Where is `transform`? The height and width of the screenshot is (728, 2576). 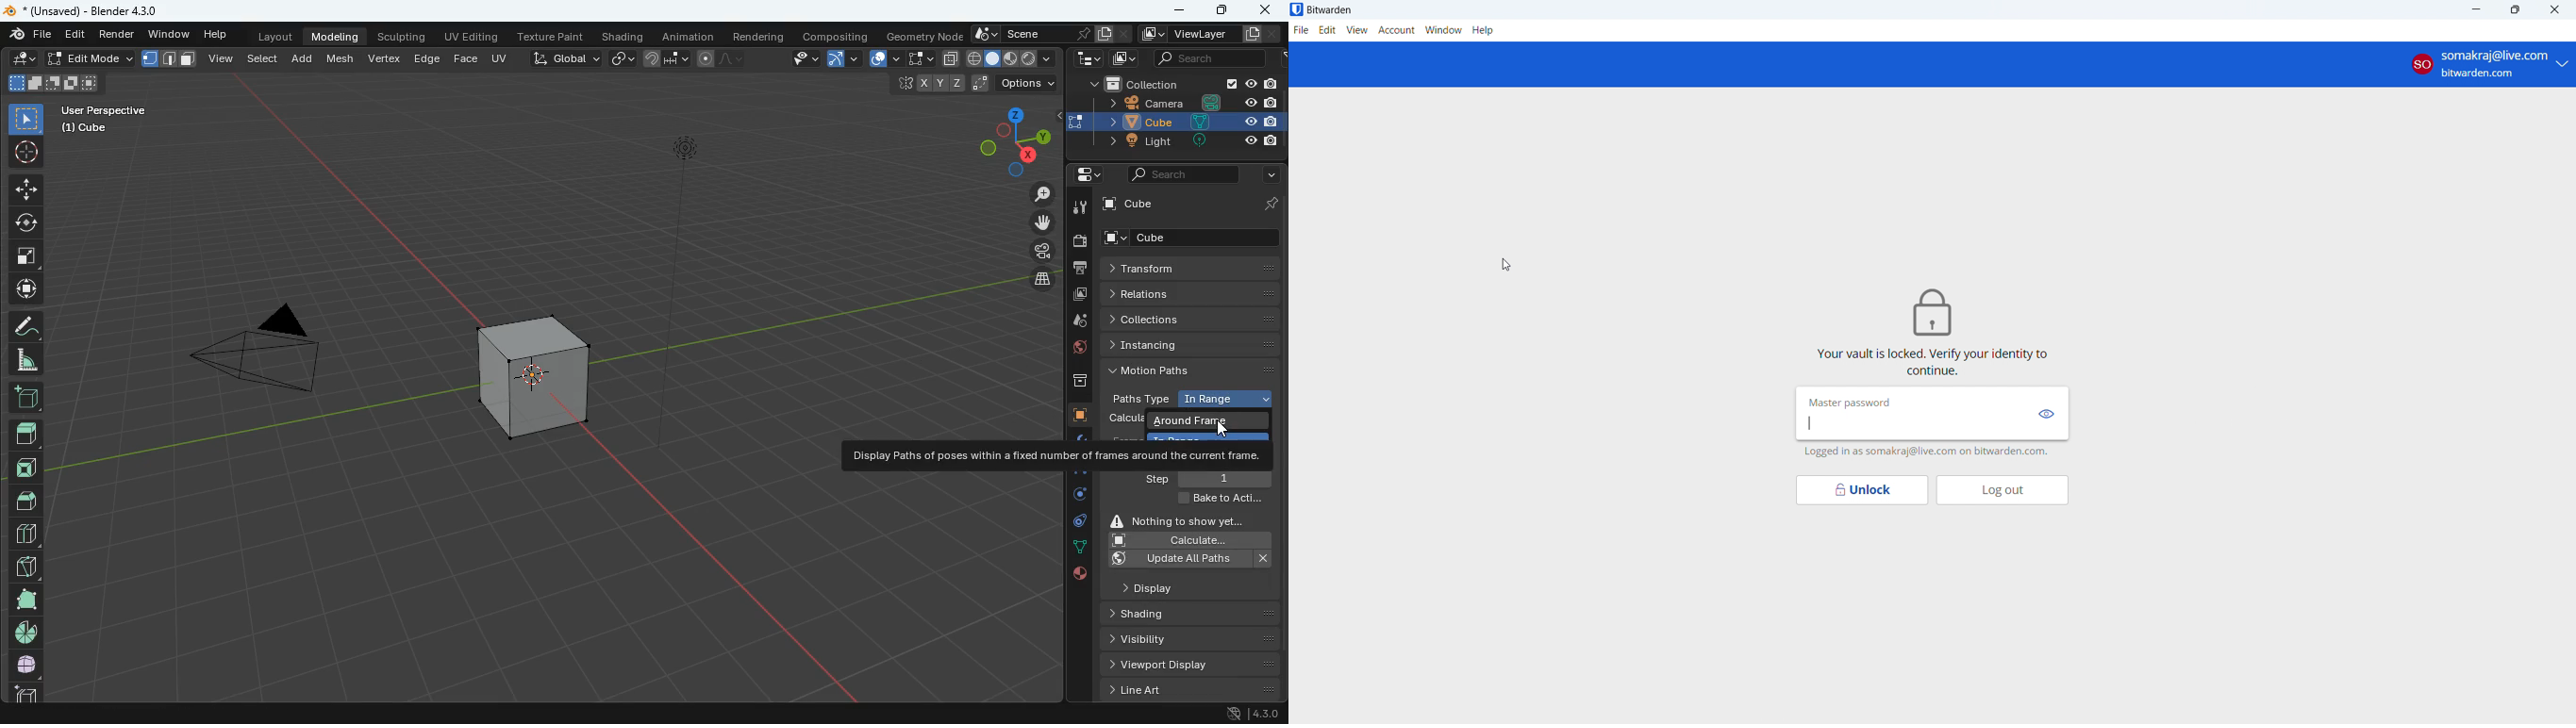 transform is located at coordinates (1191, 269).